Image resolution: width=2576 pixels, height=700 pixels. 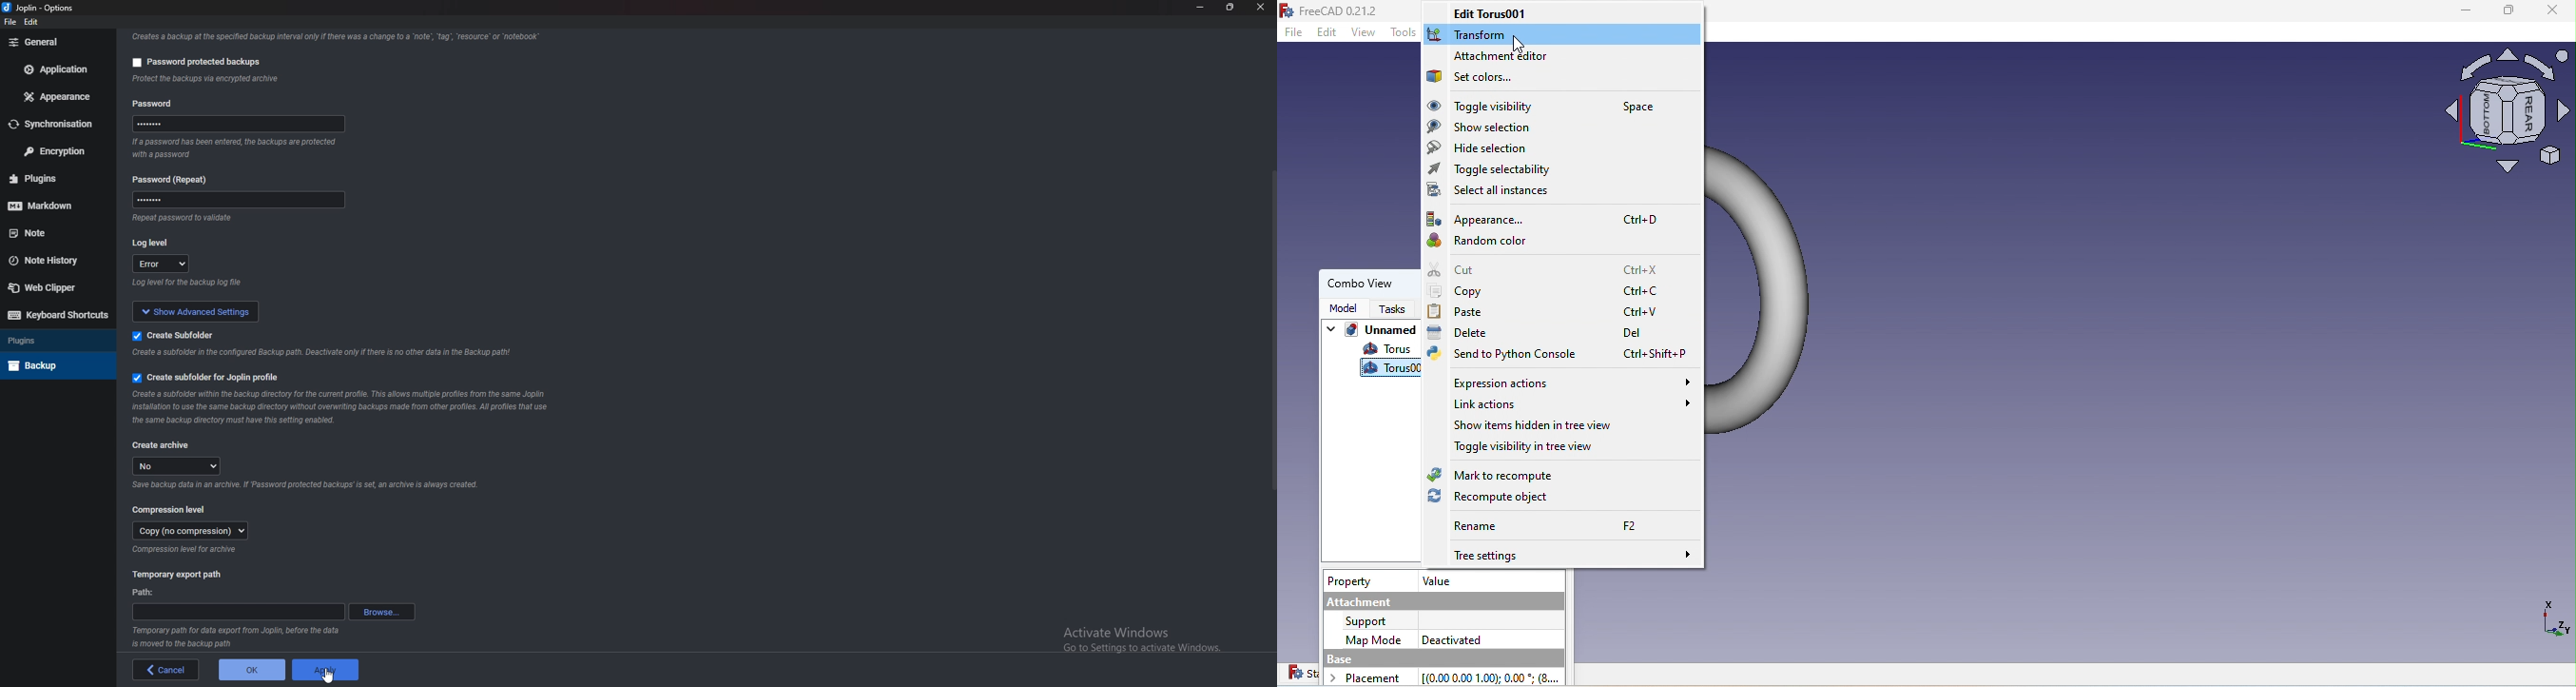 What do you see at coordinates (57, 70) in the screenshot?
I see `Application` at bounding box center [57, 70].